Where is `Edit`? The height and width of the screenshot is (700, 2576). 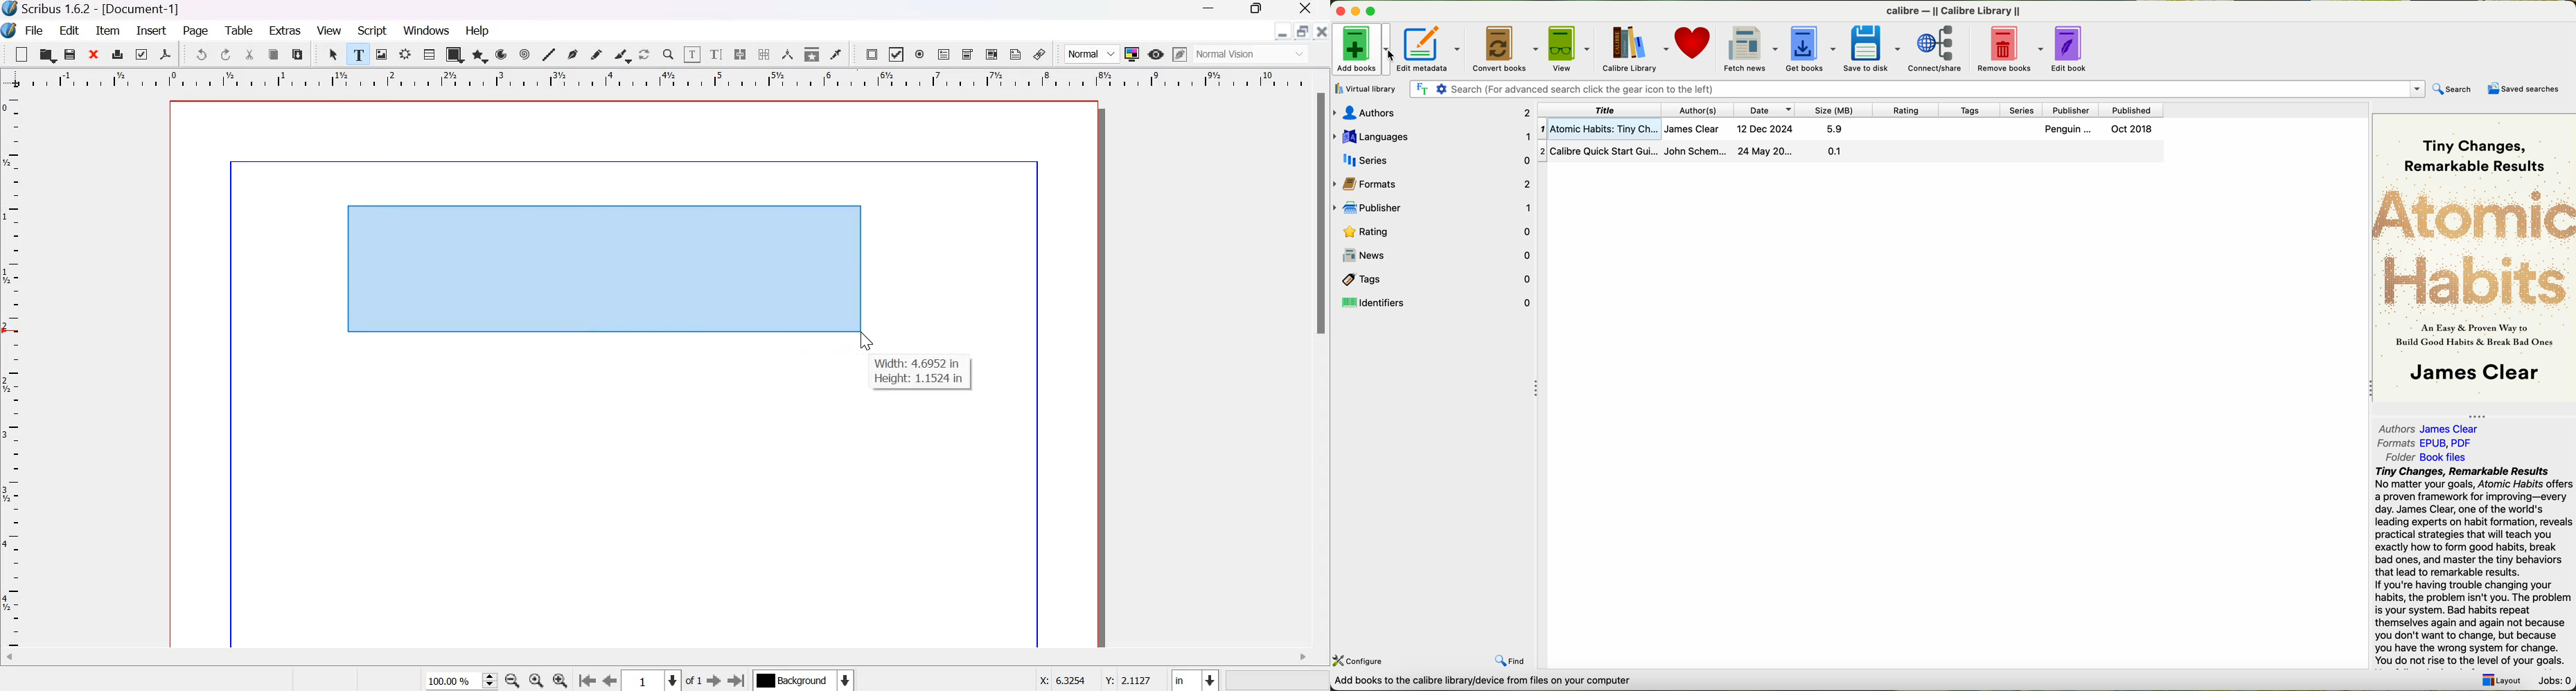 Edit is located at coordinates (71, 30).